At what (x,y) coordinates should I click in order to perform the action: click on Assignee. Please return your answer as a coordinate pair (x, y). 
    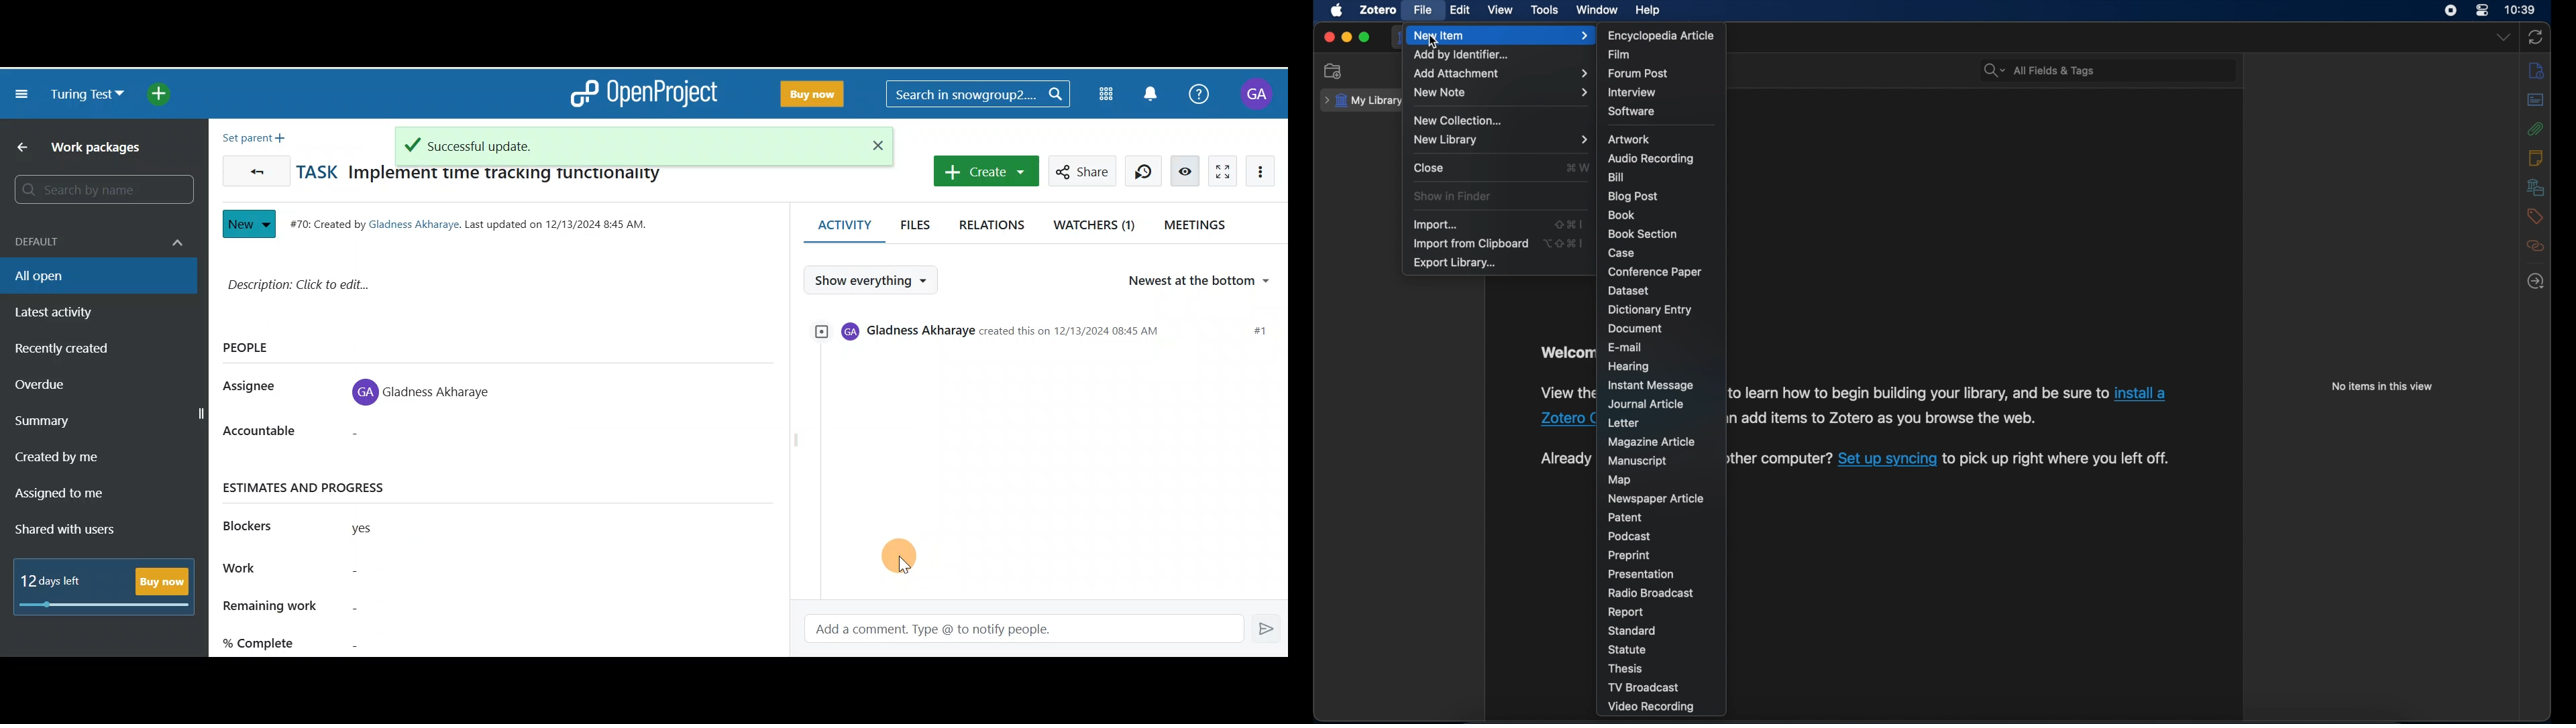
    Looking at the image, I should click on (256, 387).